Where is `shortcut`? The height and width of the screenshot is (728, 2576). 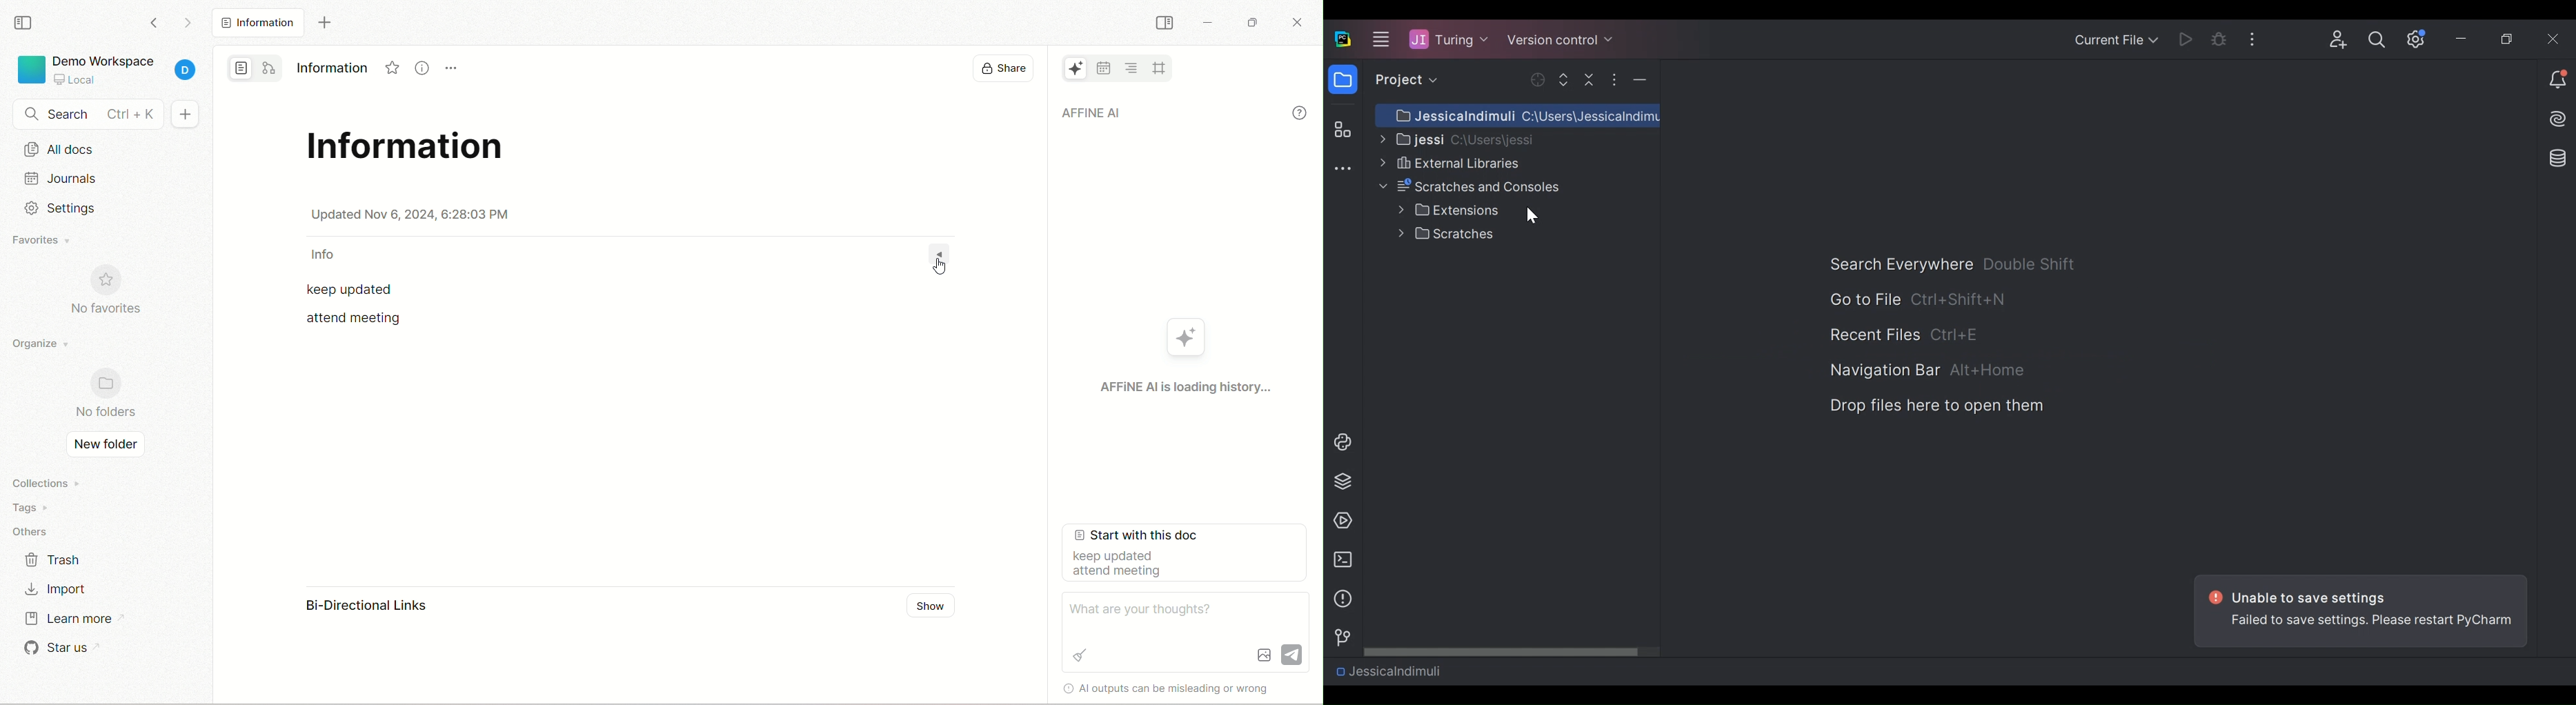 shortcut is located at coordinates (1958, 336).